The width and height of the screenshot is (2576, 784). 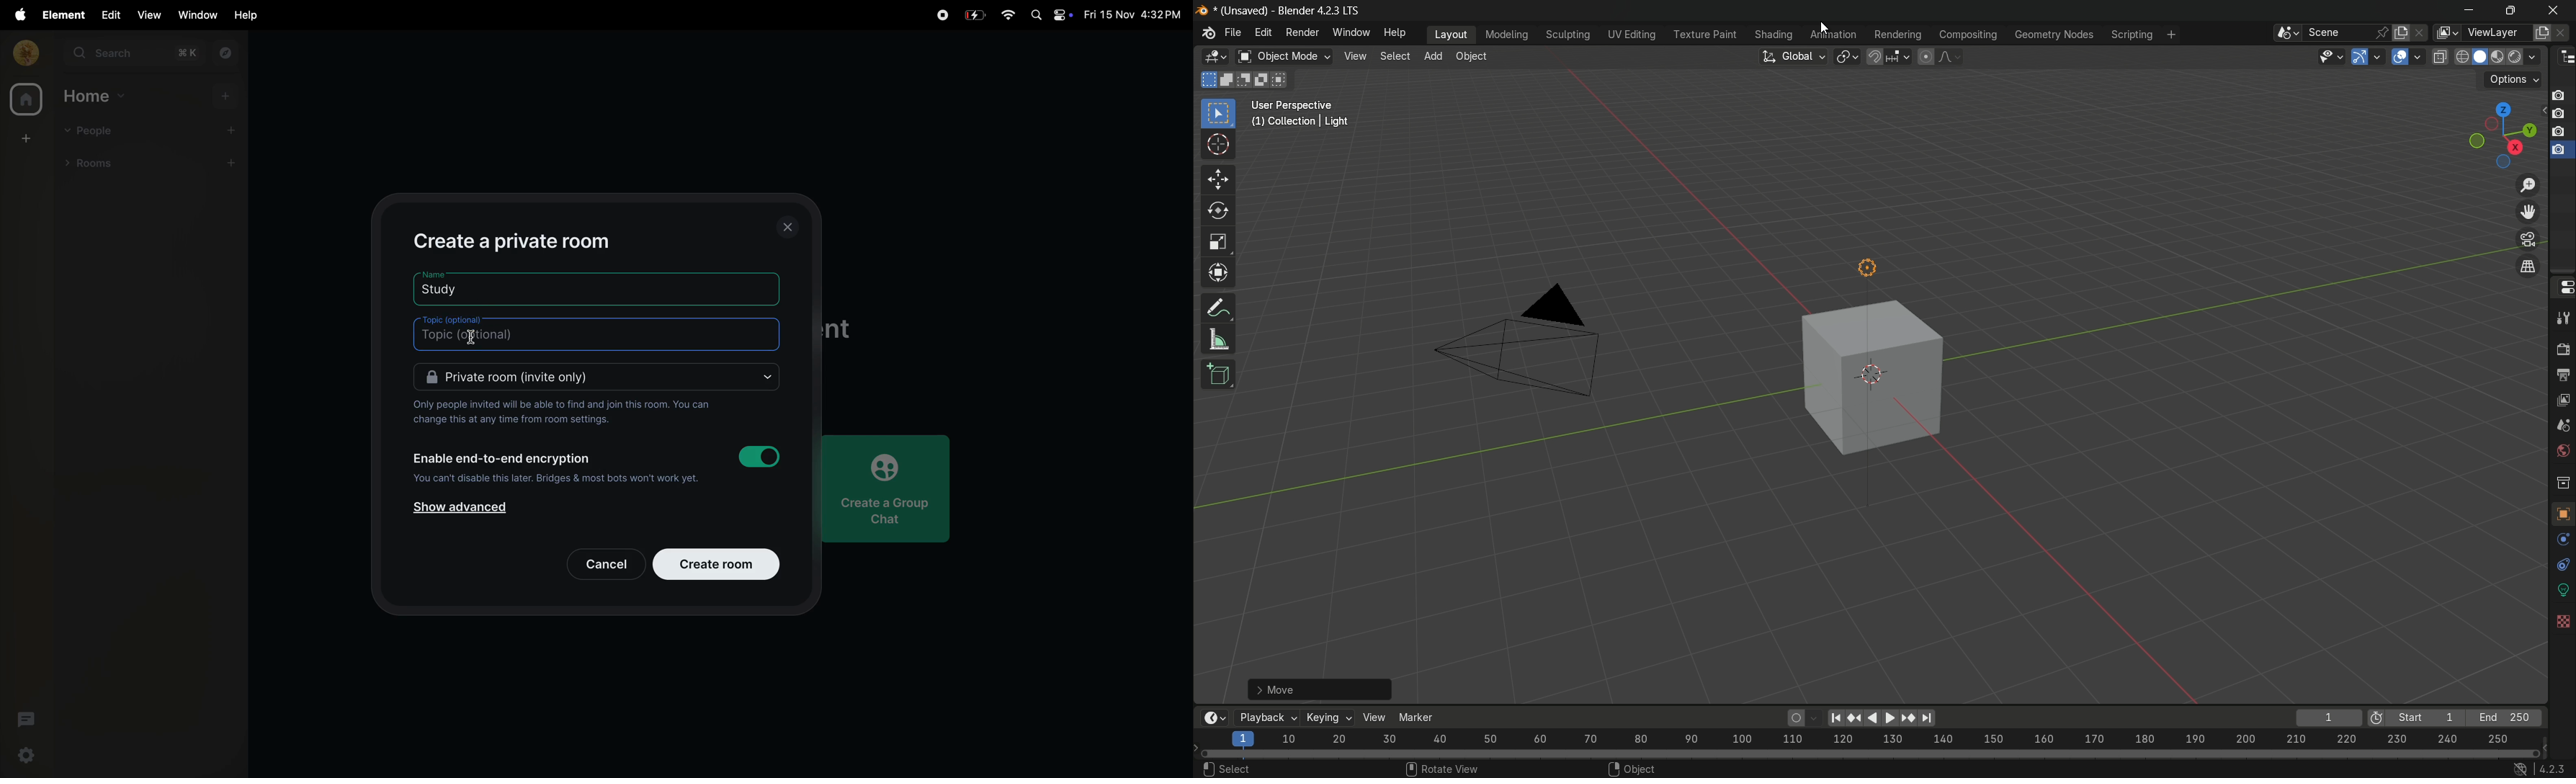 What do you see at coordinates (1007, 15) in the screenshot?
I see `wifi` at bounding box center [1007, 15].